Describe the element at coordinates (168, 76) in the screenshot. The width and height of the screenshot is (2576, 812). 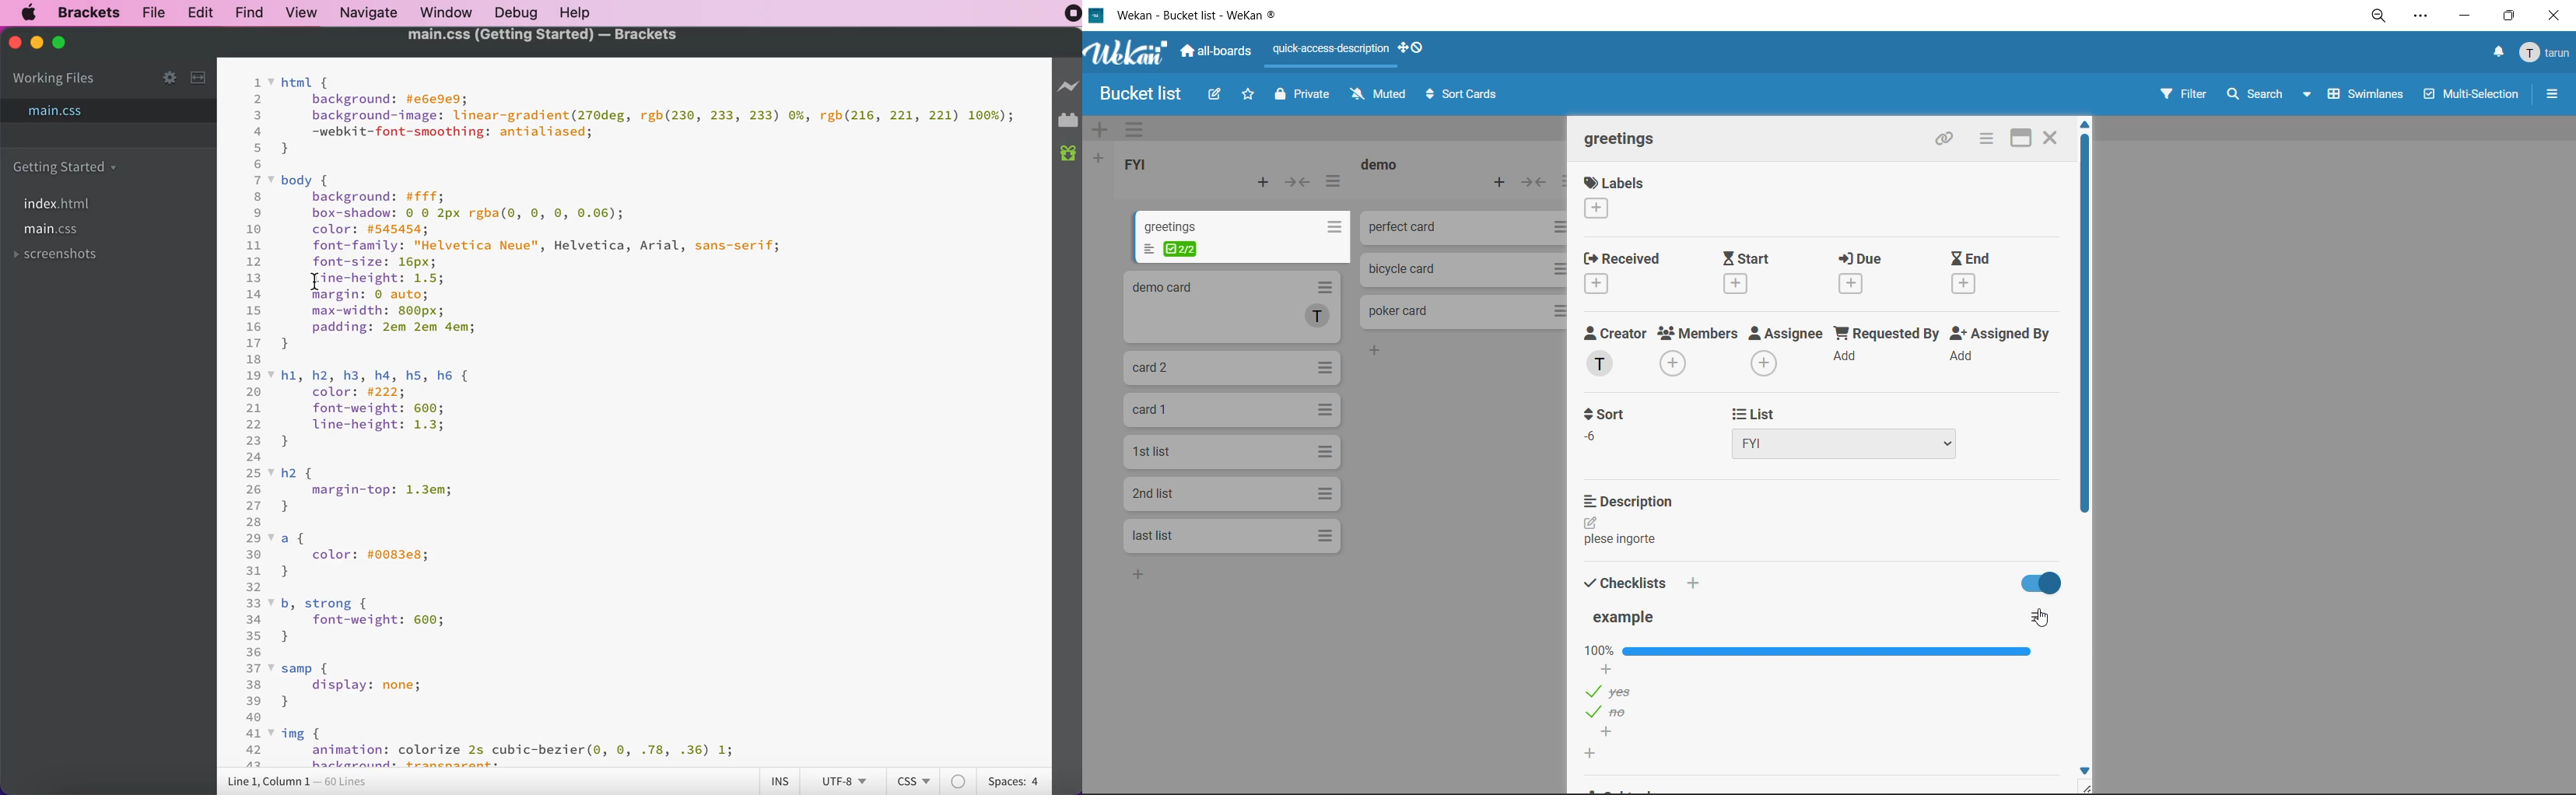
I see `settings` at that location.